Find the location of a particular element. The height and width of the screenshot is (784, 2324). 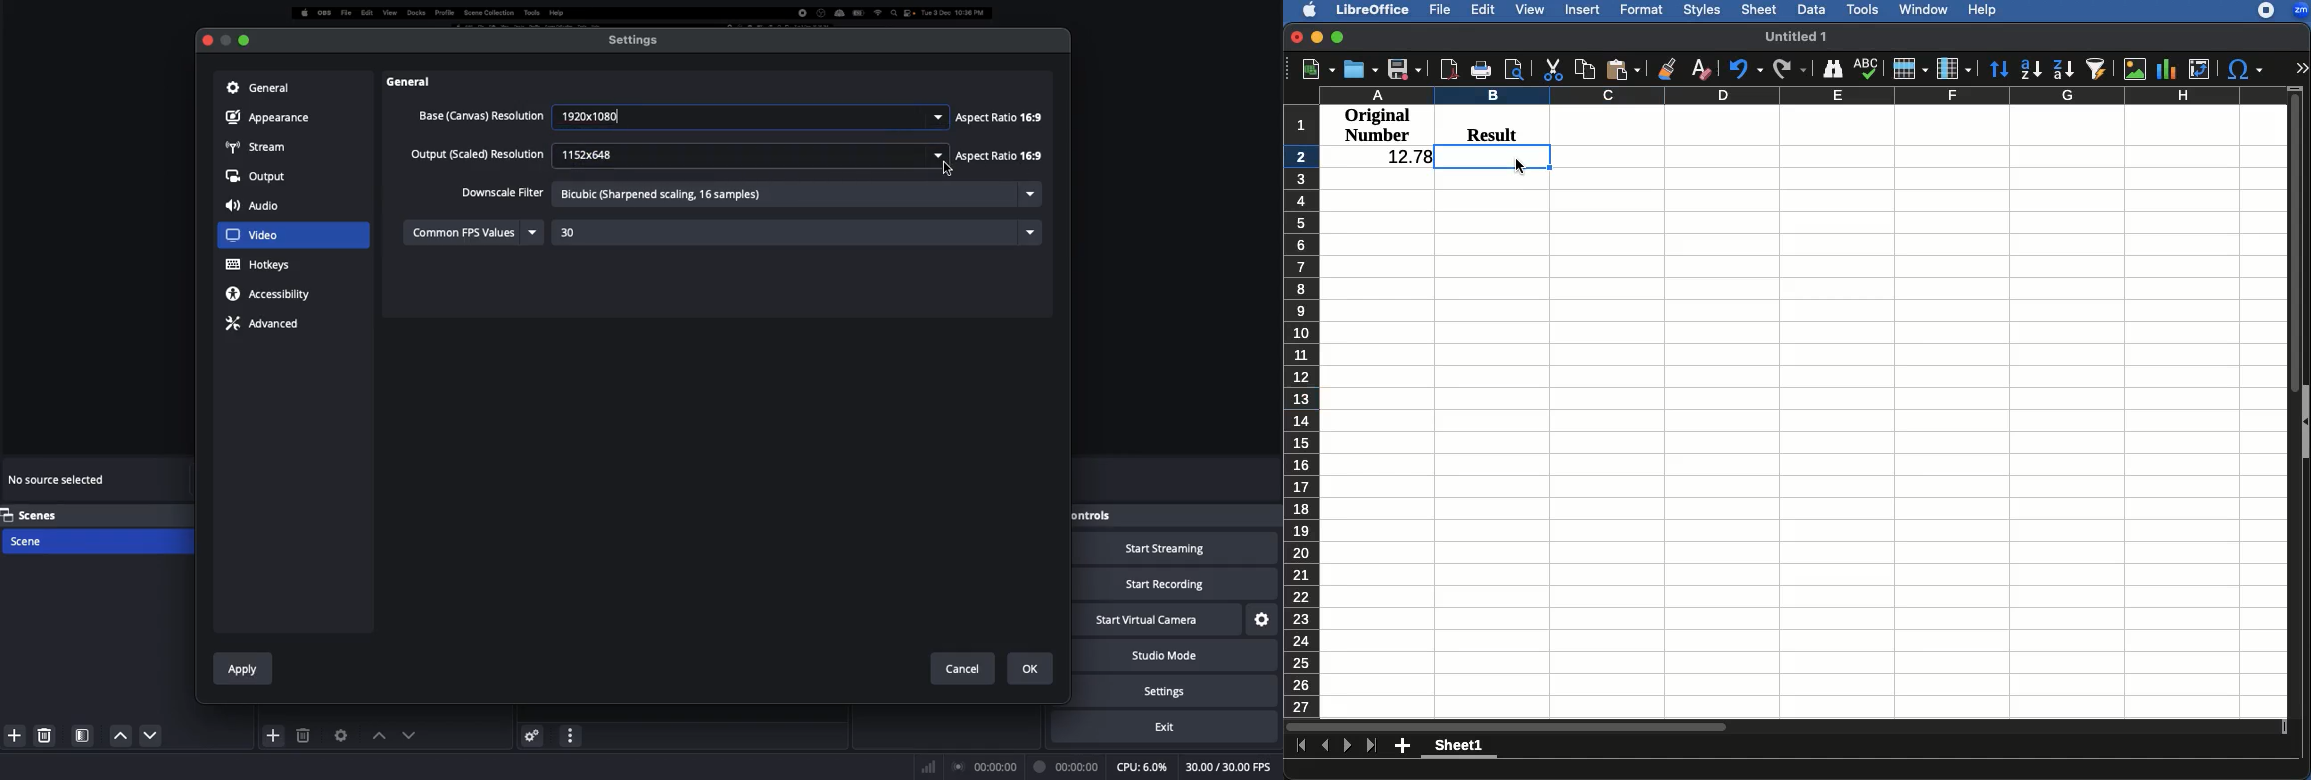

Sheet is located at coordinates (1761, 11).